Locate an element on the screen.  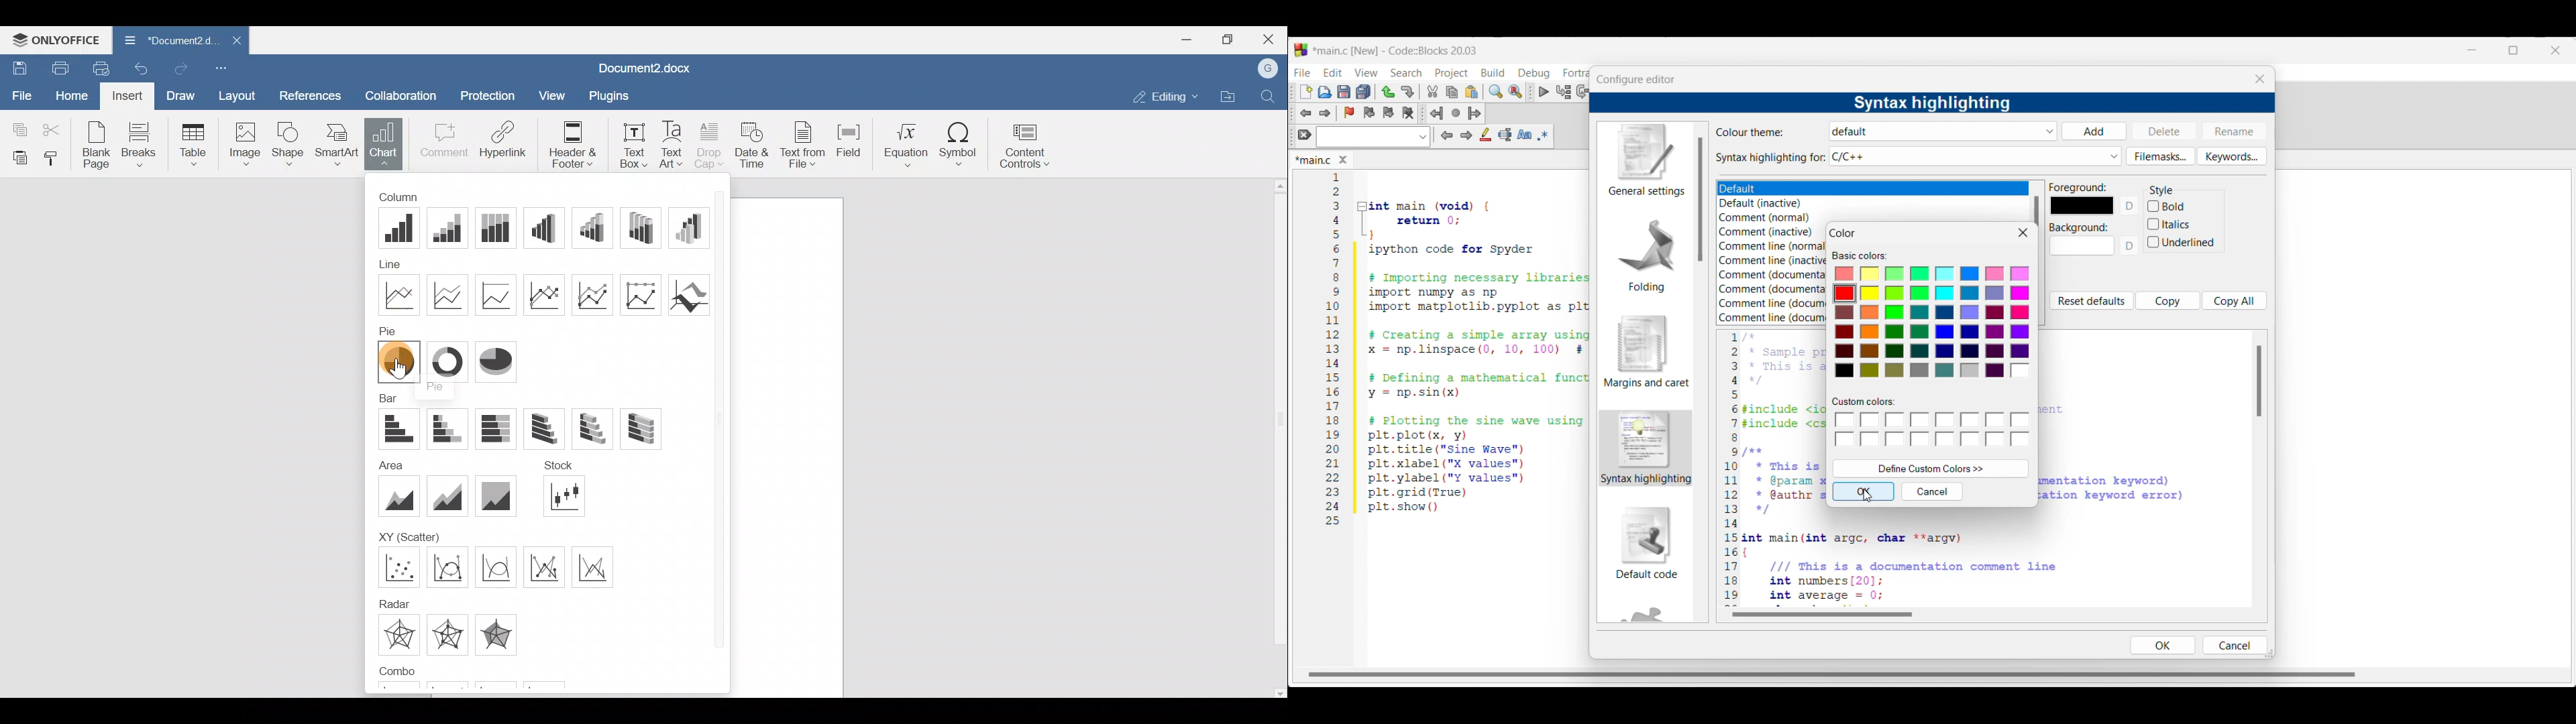
Horizontal slide bar is located at coordinates (1822, 614).